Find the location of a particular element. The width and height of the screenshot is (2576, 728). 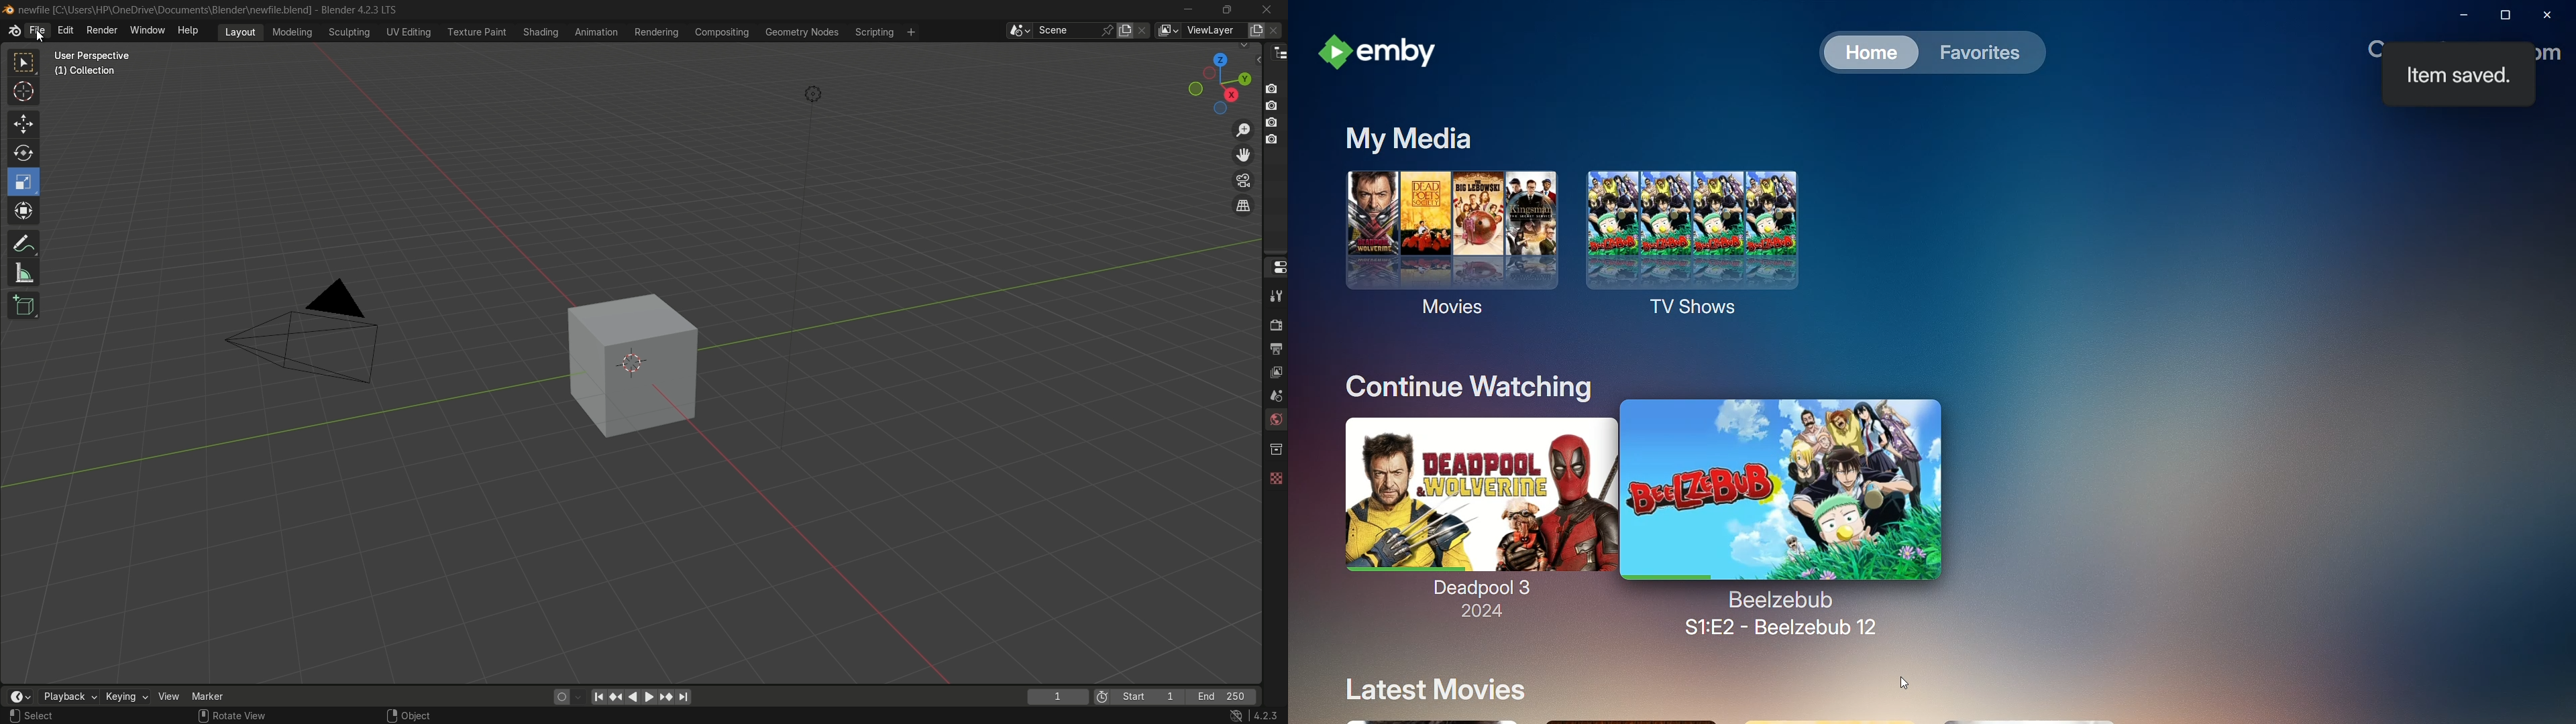

window menu is located at coordinates (148, 32).